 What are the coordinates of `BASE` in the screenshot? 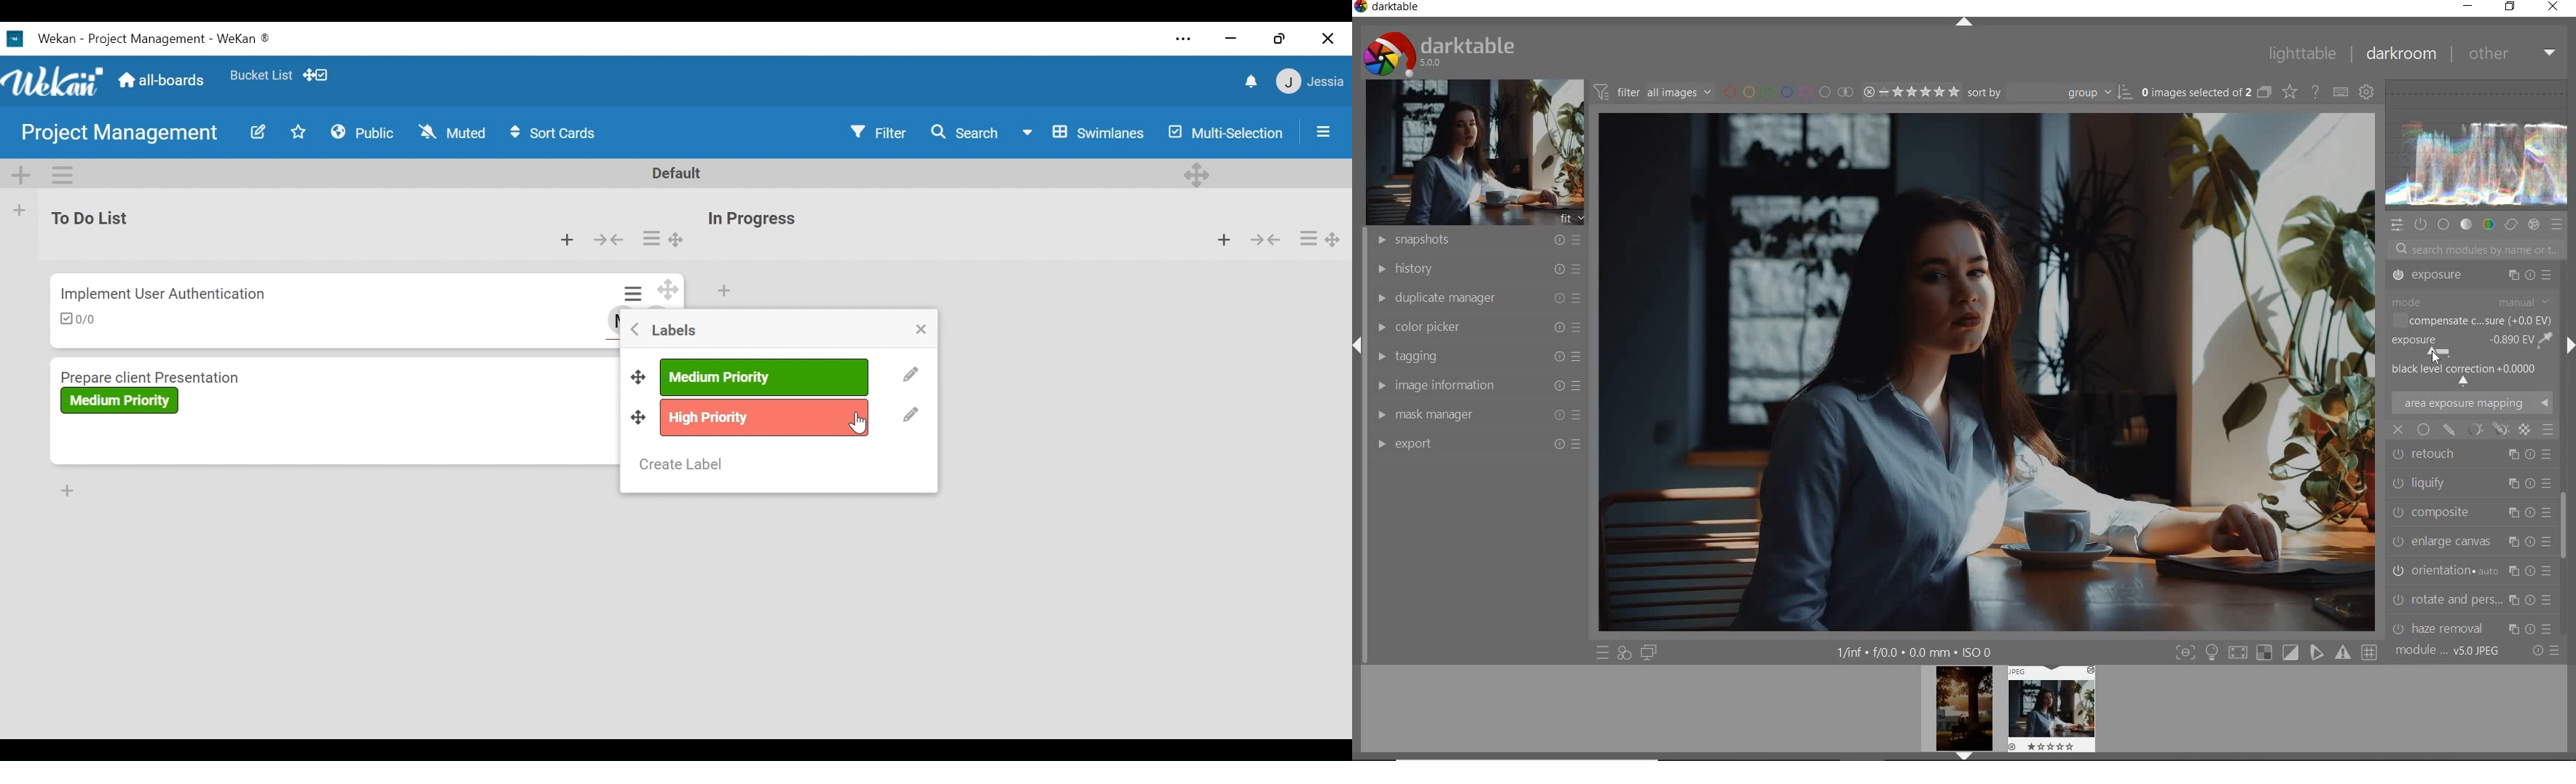 It's located at (2443, 225).